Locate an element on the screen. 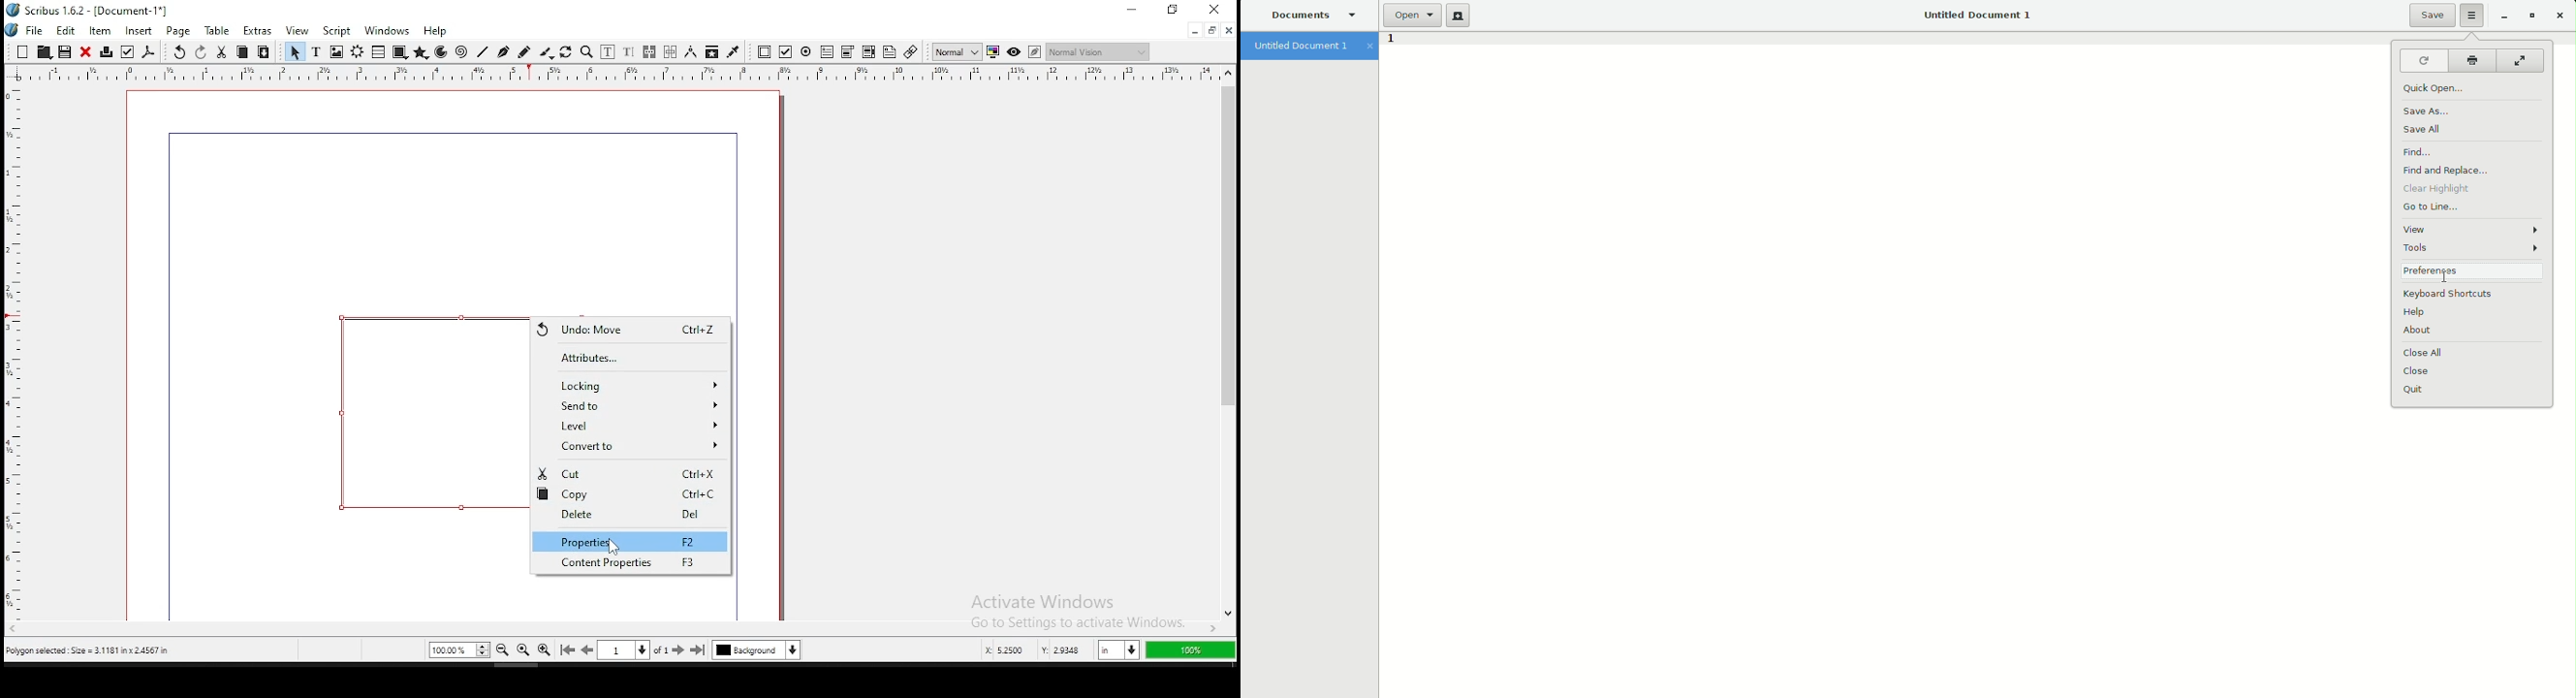  text annotation is located at coordinates (890, 51).